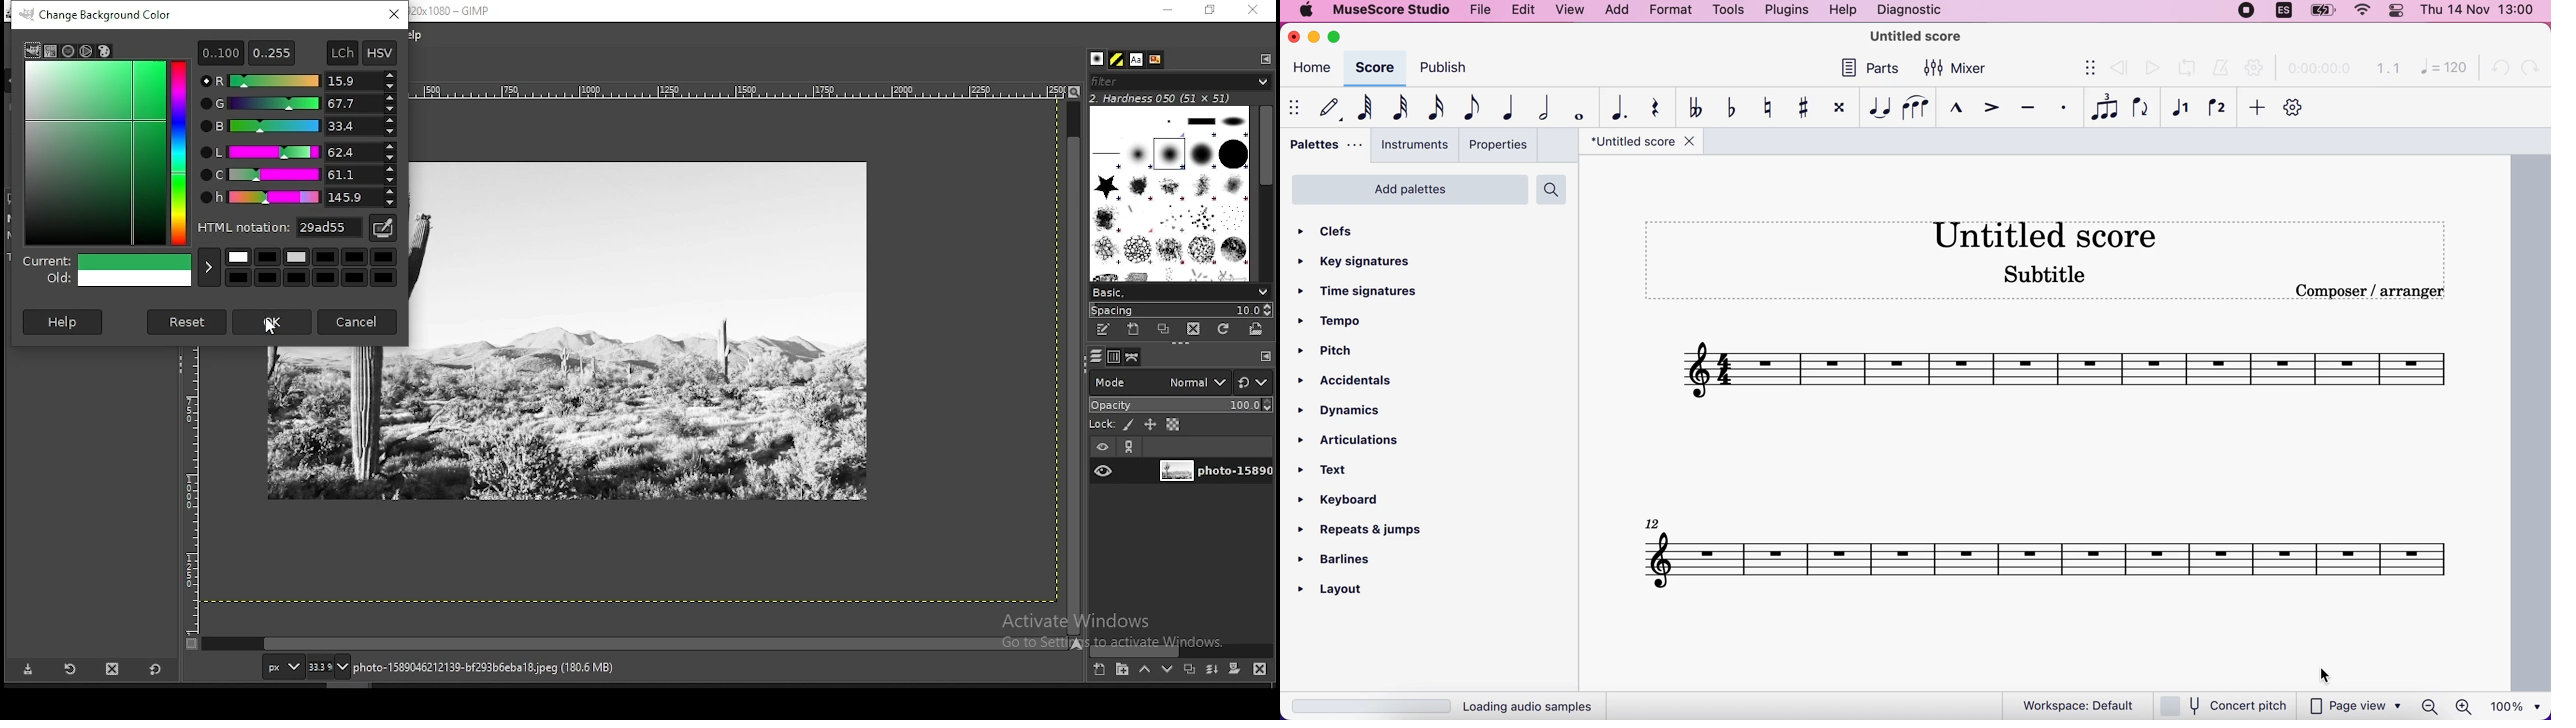 This screenshot has width=2576, height=728. Describe the element at coordinates (1539, 109) in the screenshot. I see `half note` at that location.